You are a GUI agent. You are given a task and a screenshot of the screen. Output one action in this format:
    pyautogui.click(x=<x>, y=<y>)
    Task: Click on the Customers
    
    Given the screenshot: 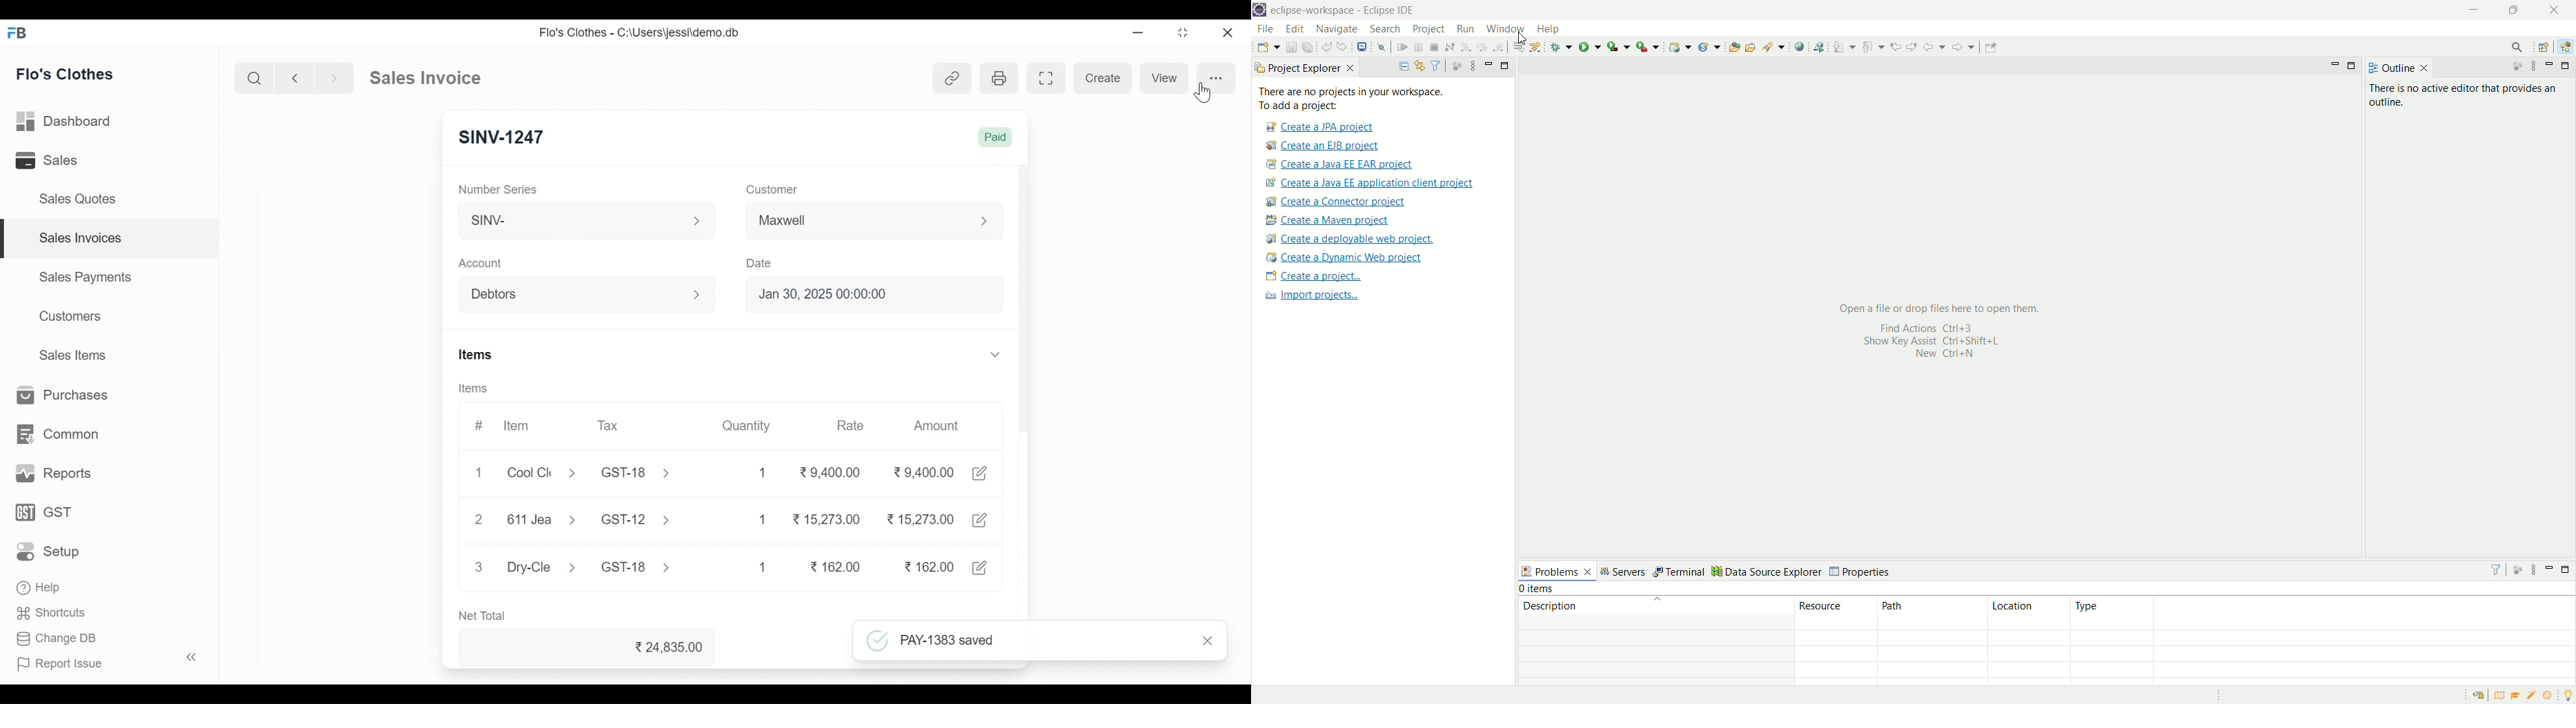 What is the action you would take?
    pyautogui.click(x=72, y=316)
    